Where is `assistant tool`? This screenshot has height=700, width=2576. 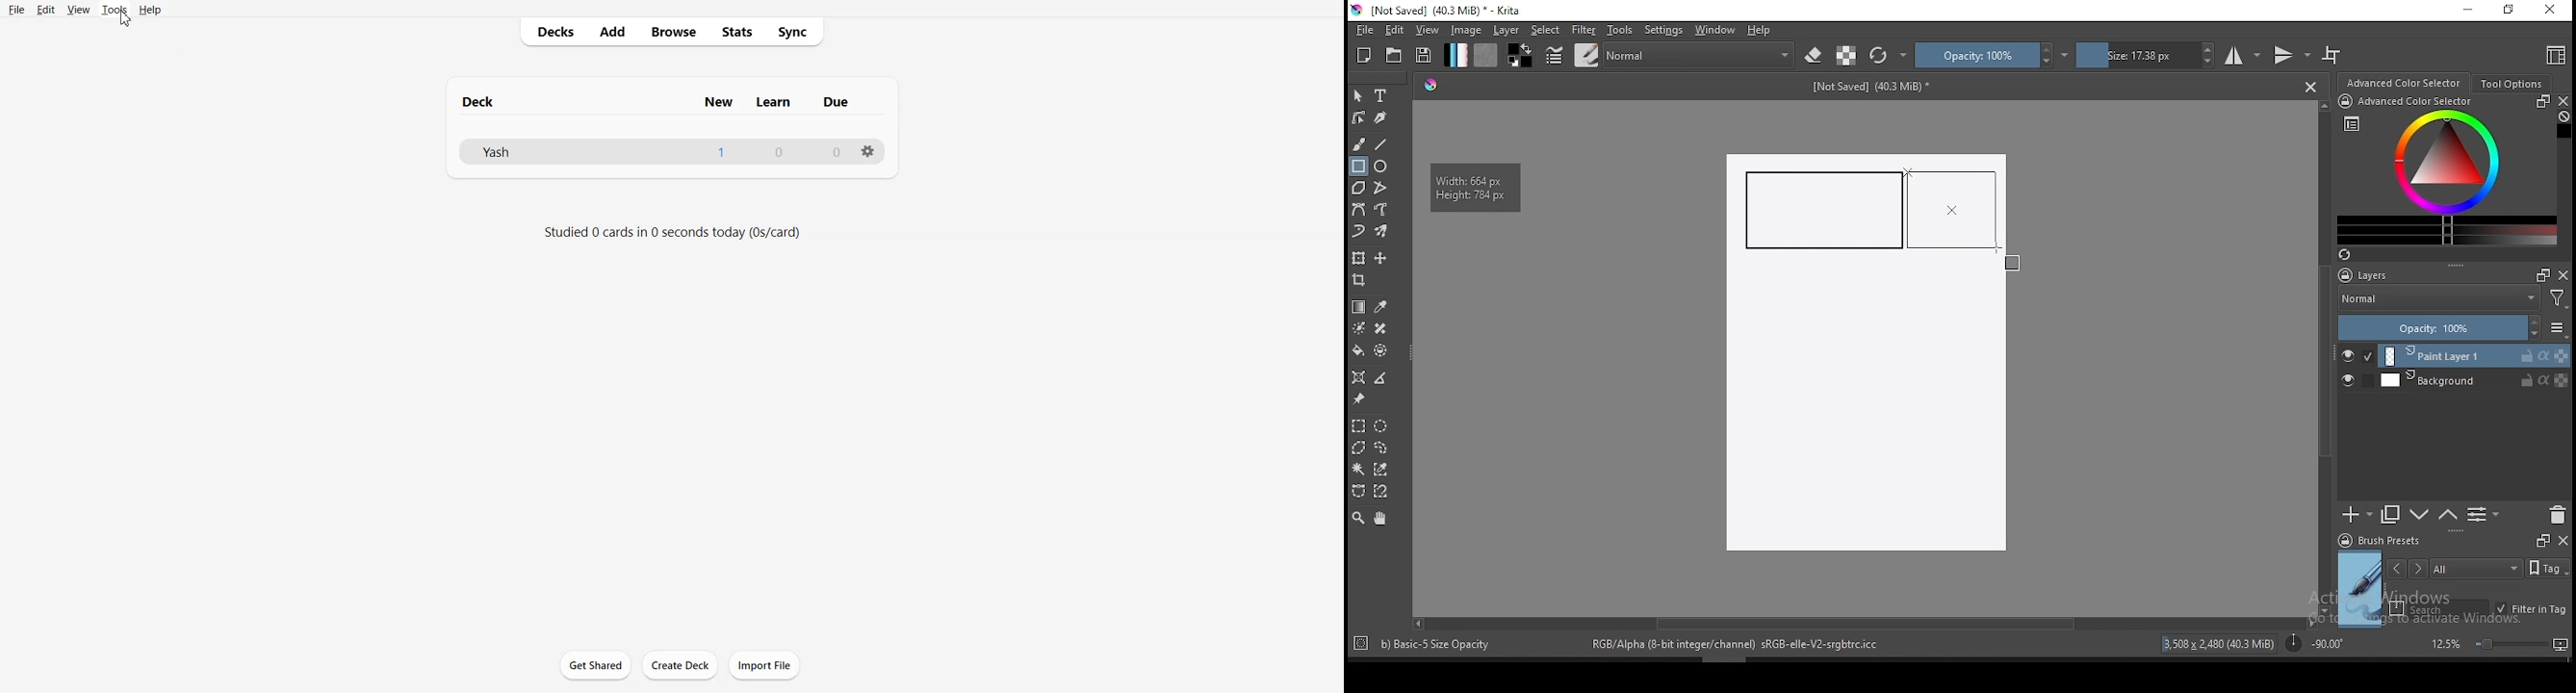 assistant tool is located at coordinates (1358, 377).